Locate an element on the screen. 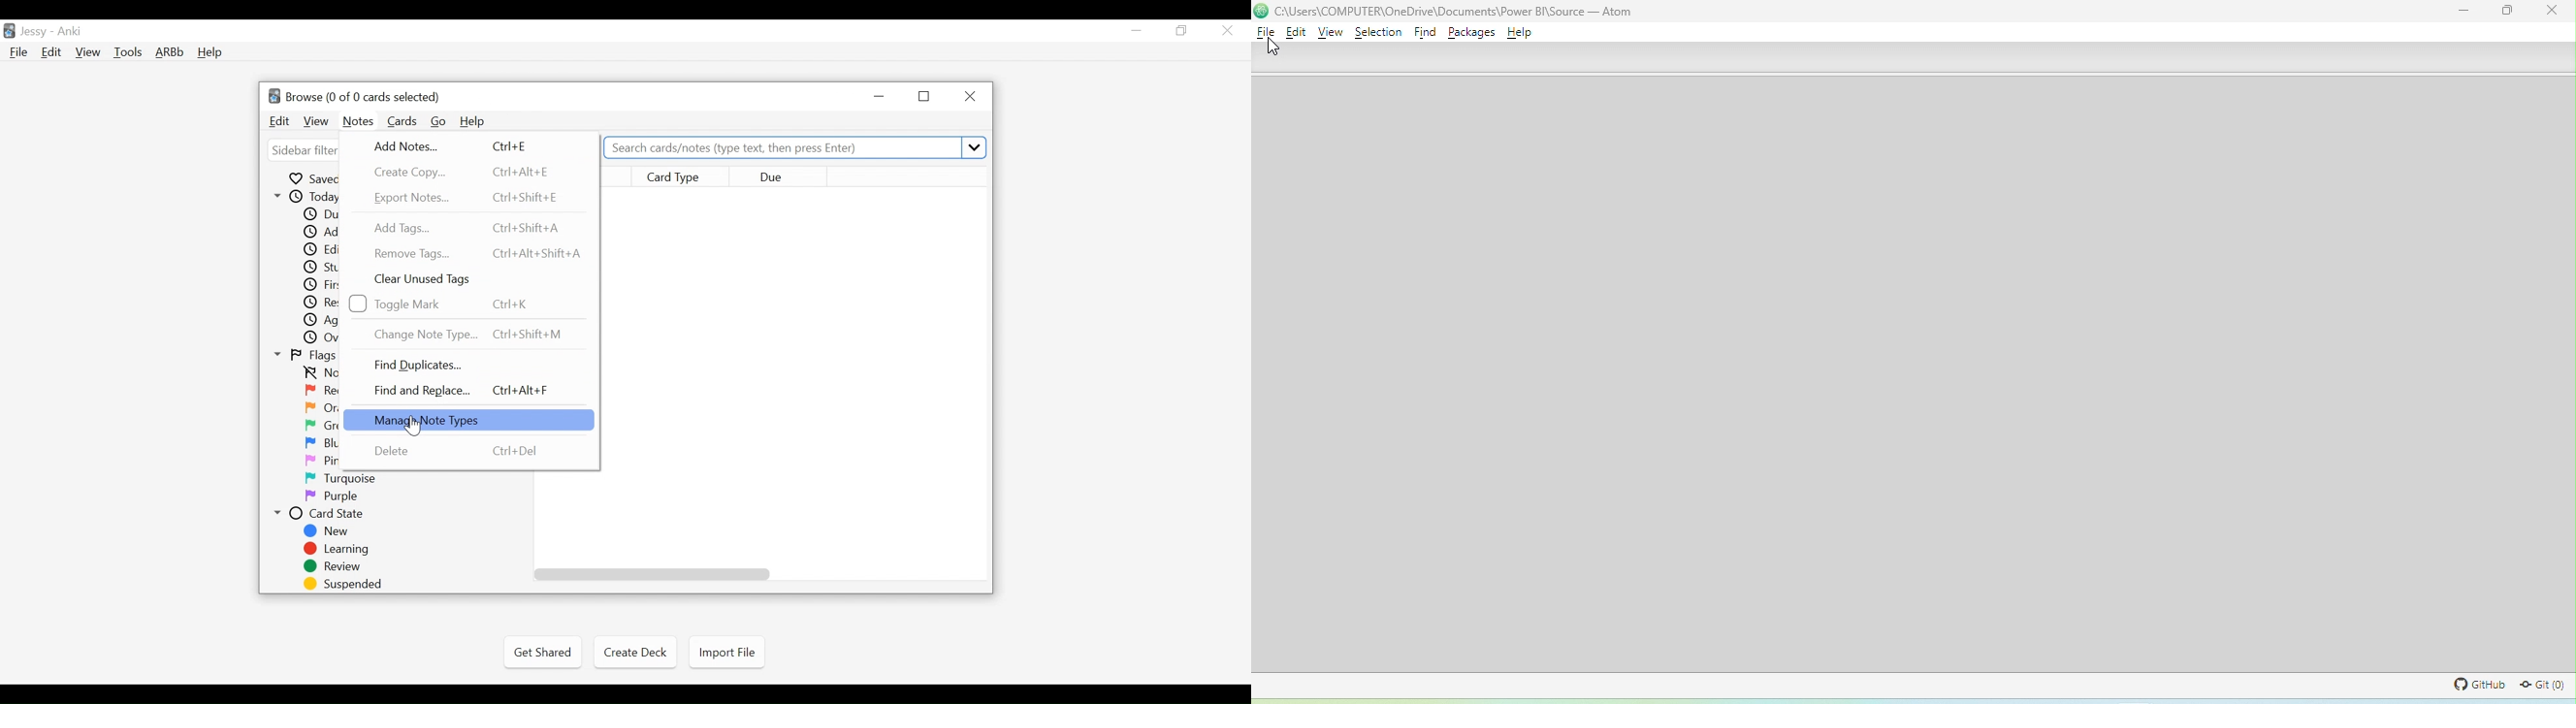 This screenshot has height=728, width=2576. Added is located at coordinates (319, 231).